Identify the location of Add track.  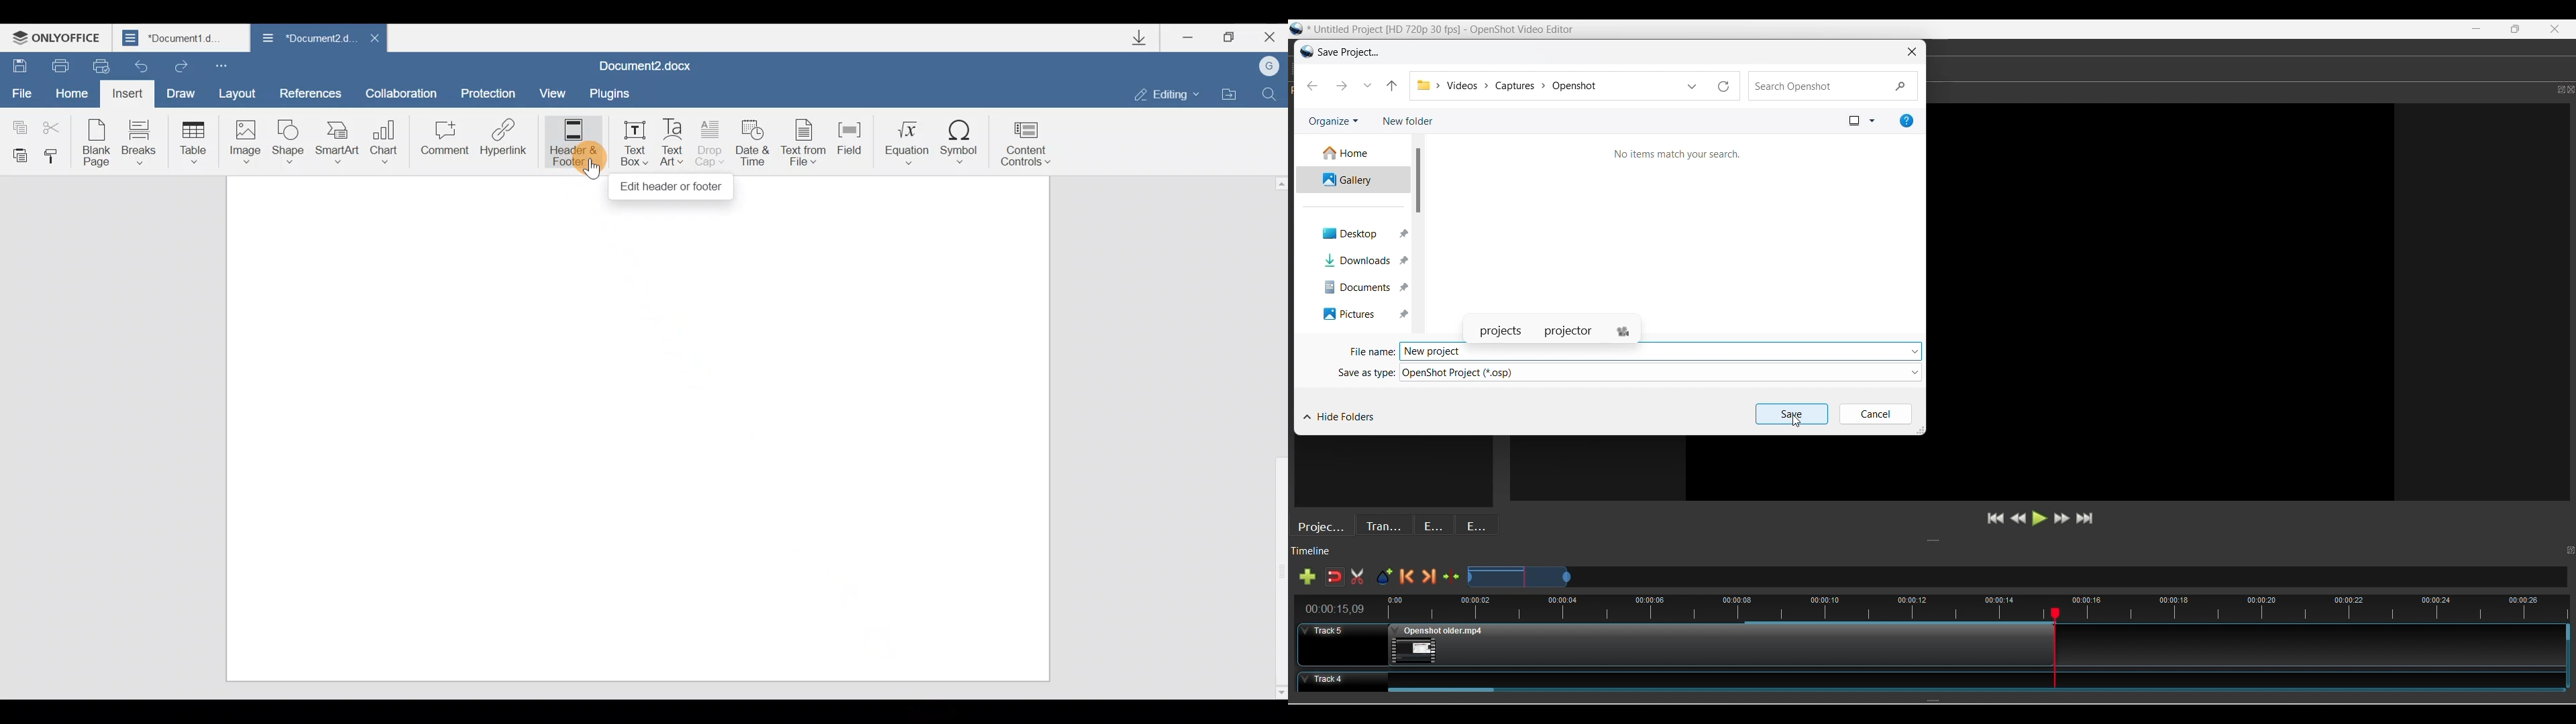
(1307, 577).